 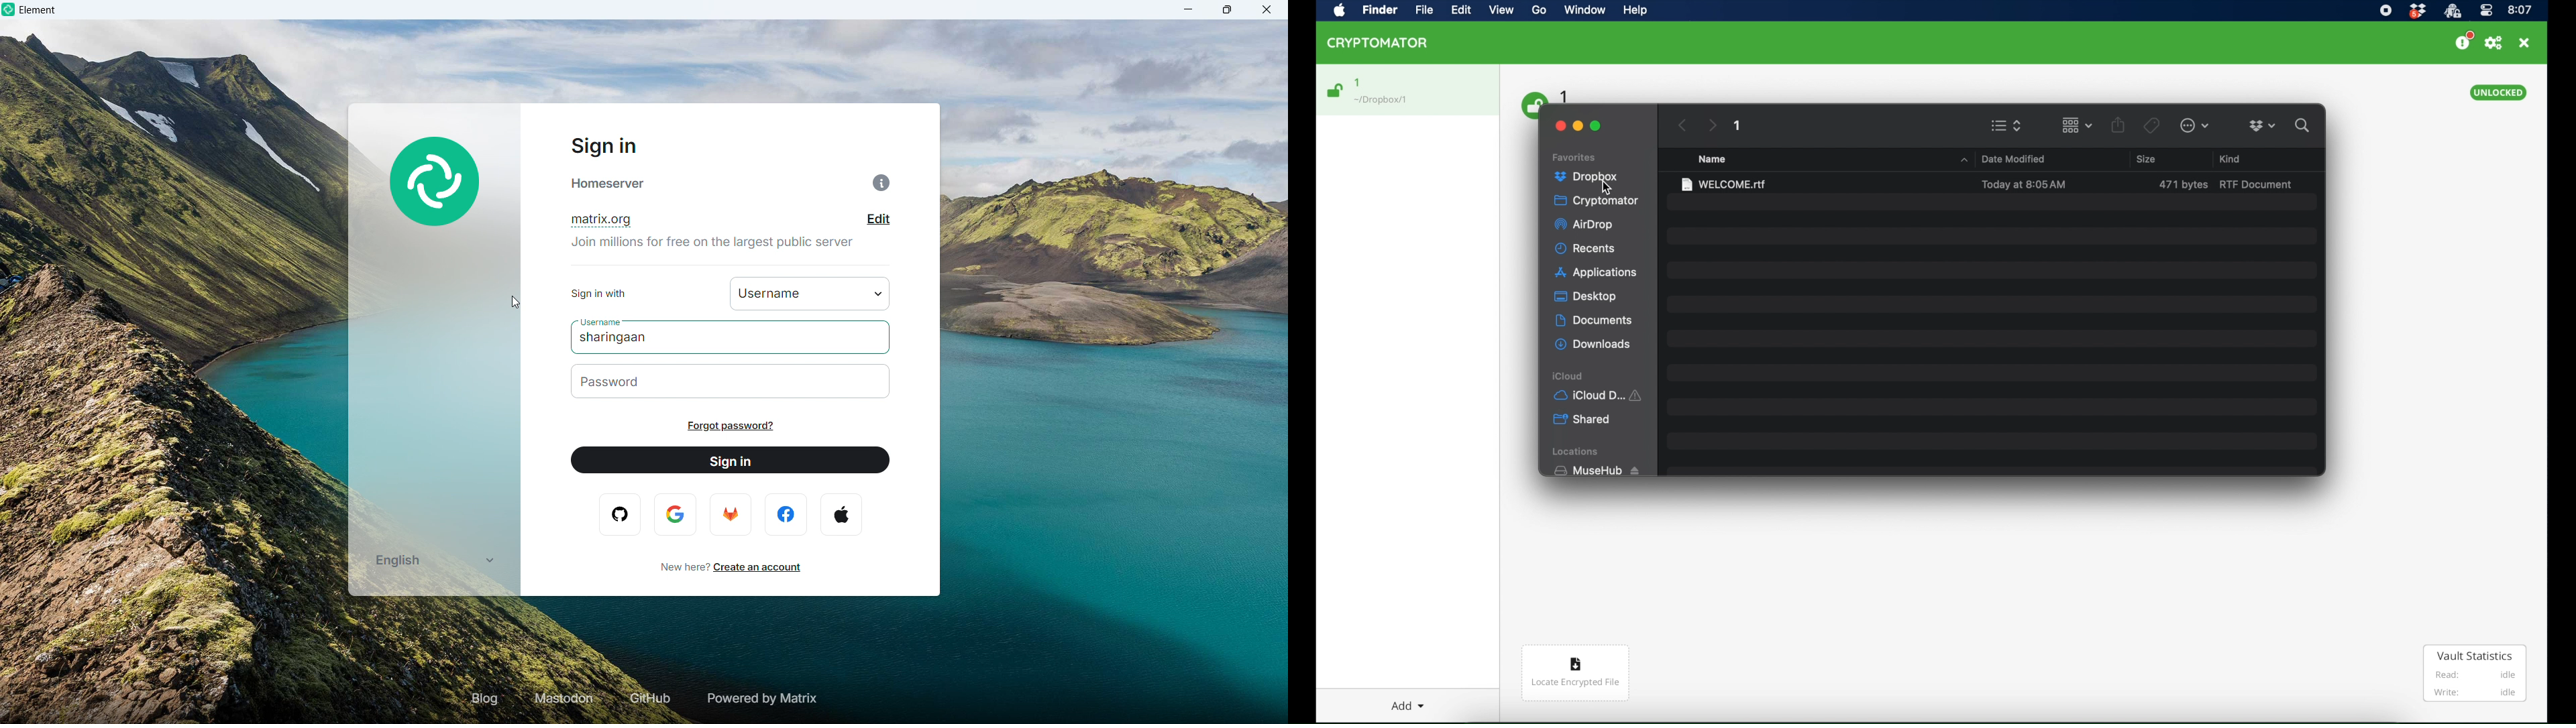 What do you see at coordinates (1390, 92) in the screenshot?
I see `1 Dropbox/1` at bounding box center [1390, 92].